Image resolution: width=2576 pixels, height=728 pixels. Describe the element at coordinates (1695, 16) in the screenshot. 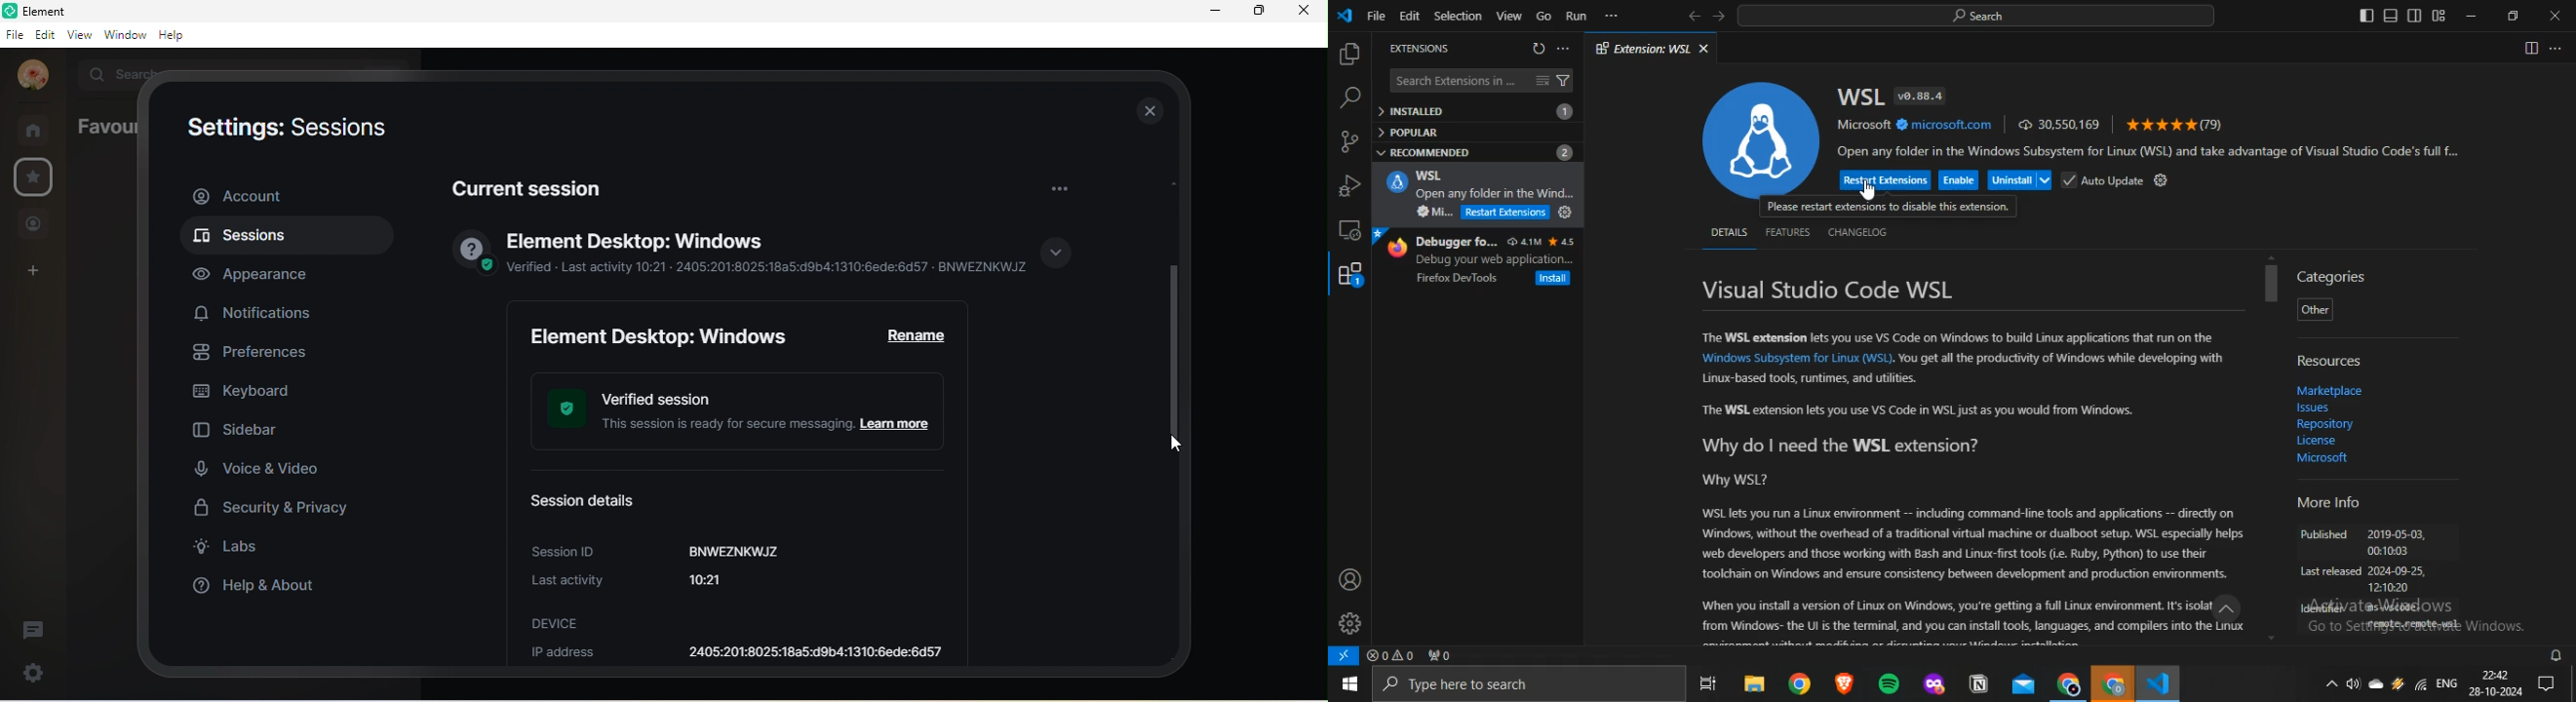

I see `back` at that location.